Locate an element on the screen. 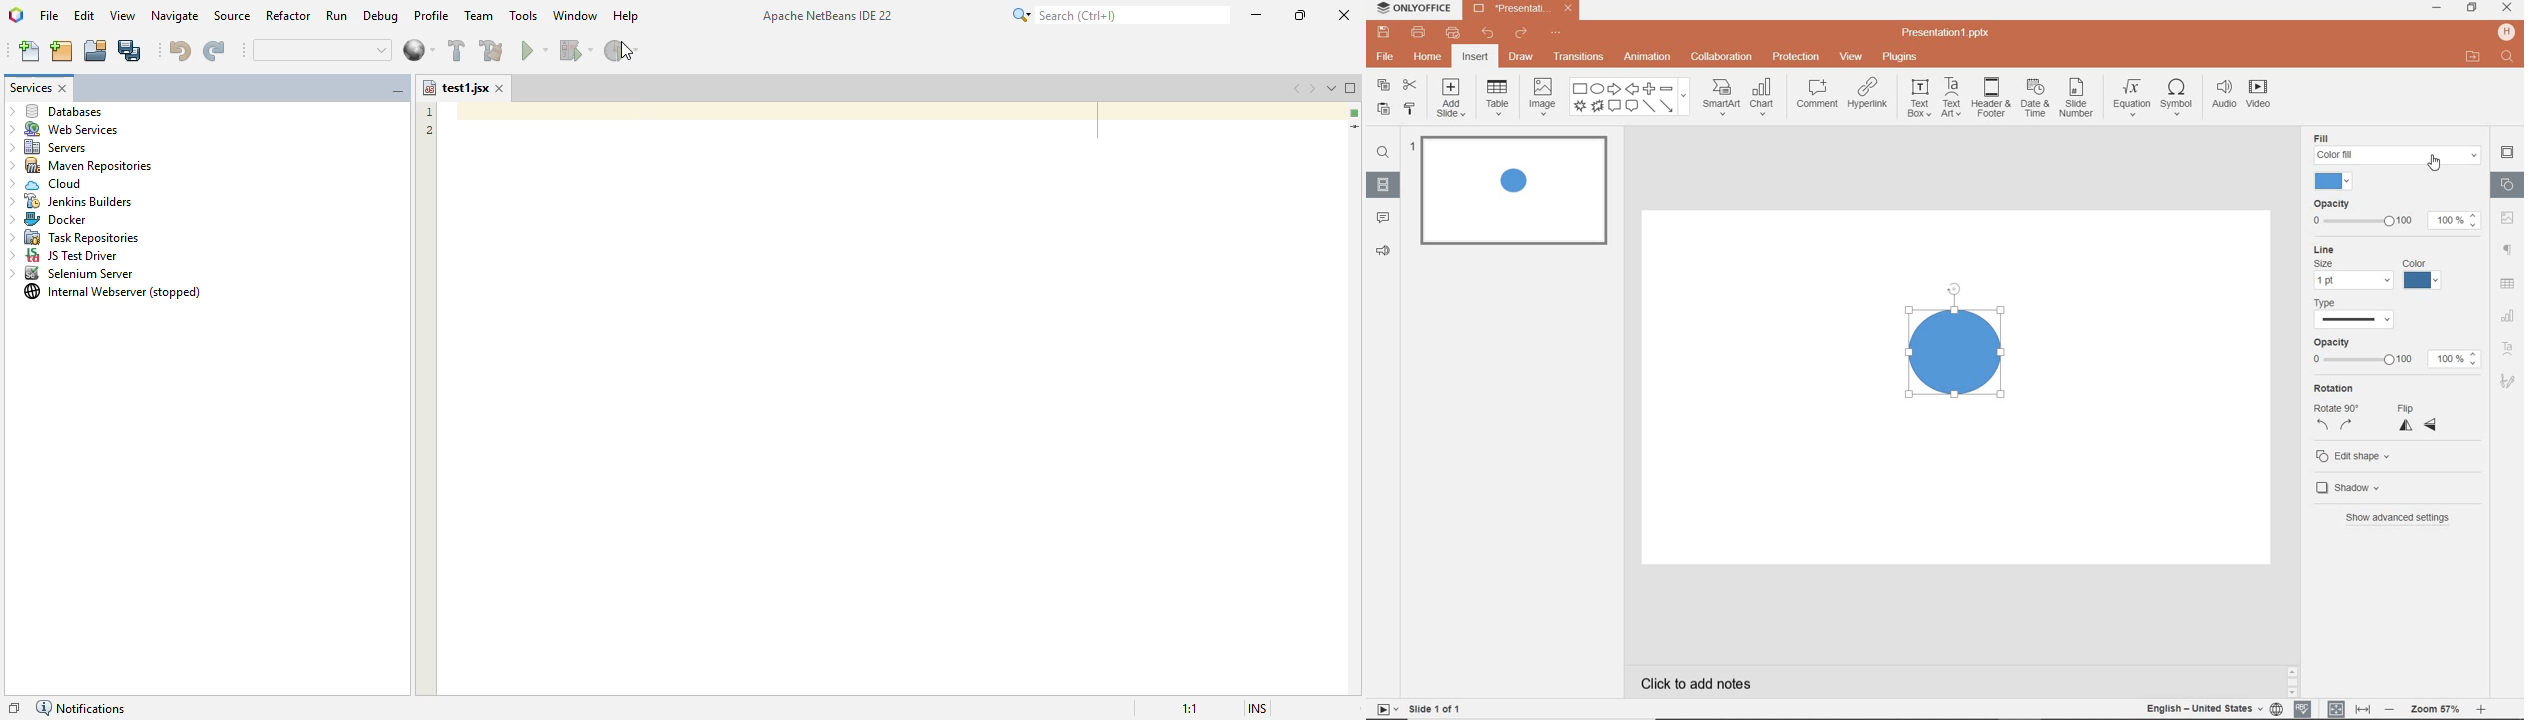 The image size is (2548, 728). Rotation is located at coordinates (2339, 409).